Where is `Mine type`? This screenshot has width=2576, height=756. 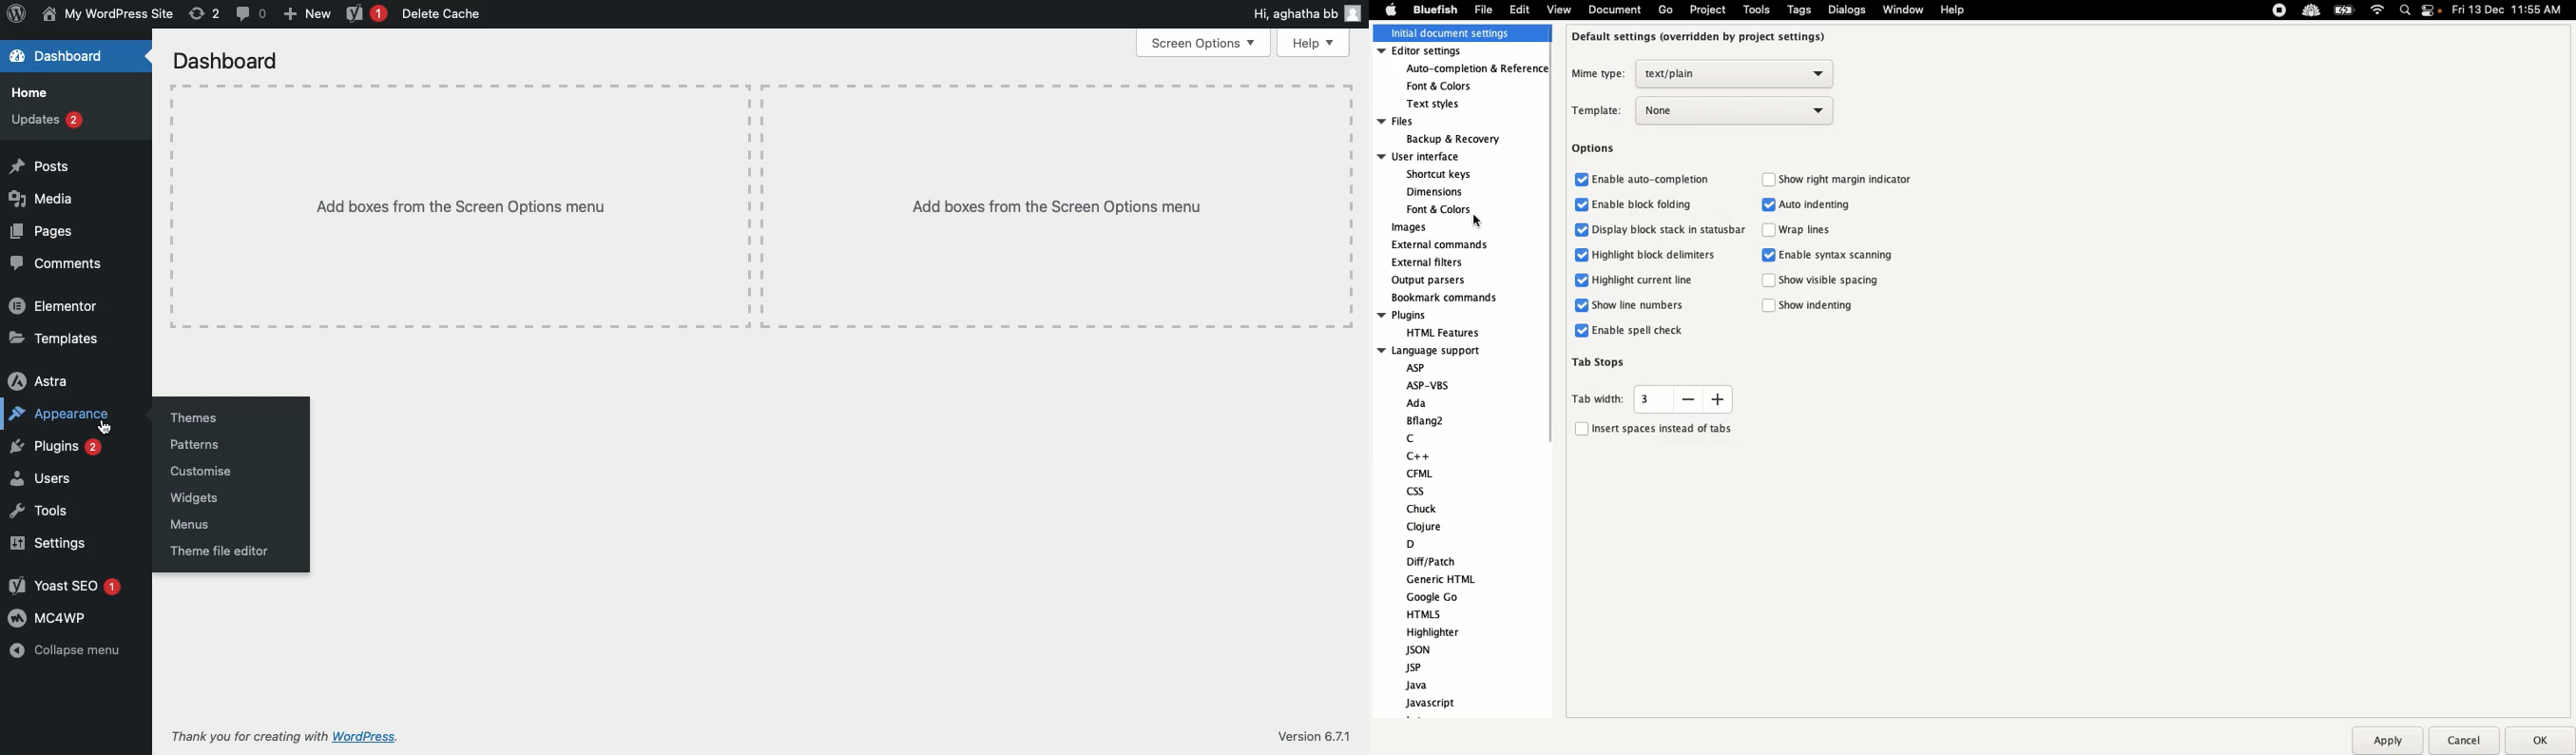
Mine type is located at coordinates (1701, 74).